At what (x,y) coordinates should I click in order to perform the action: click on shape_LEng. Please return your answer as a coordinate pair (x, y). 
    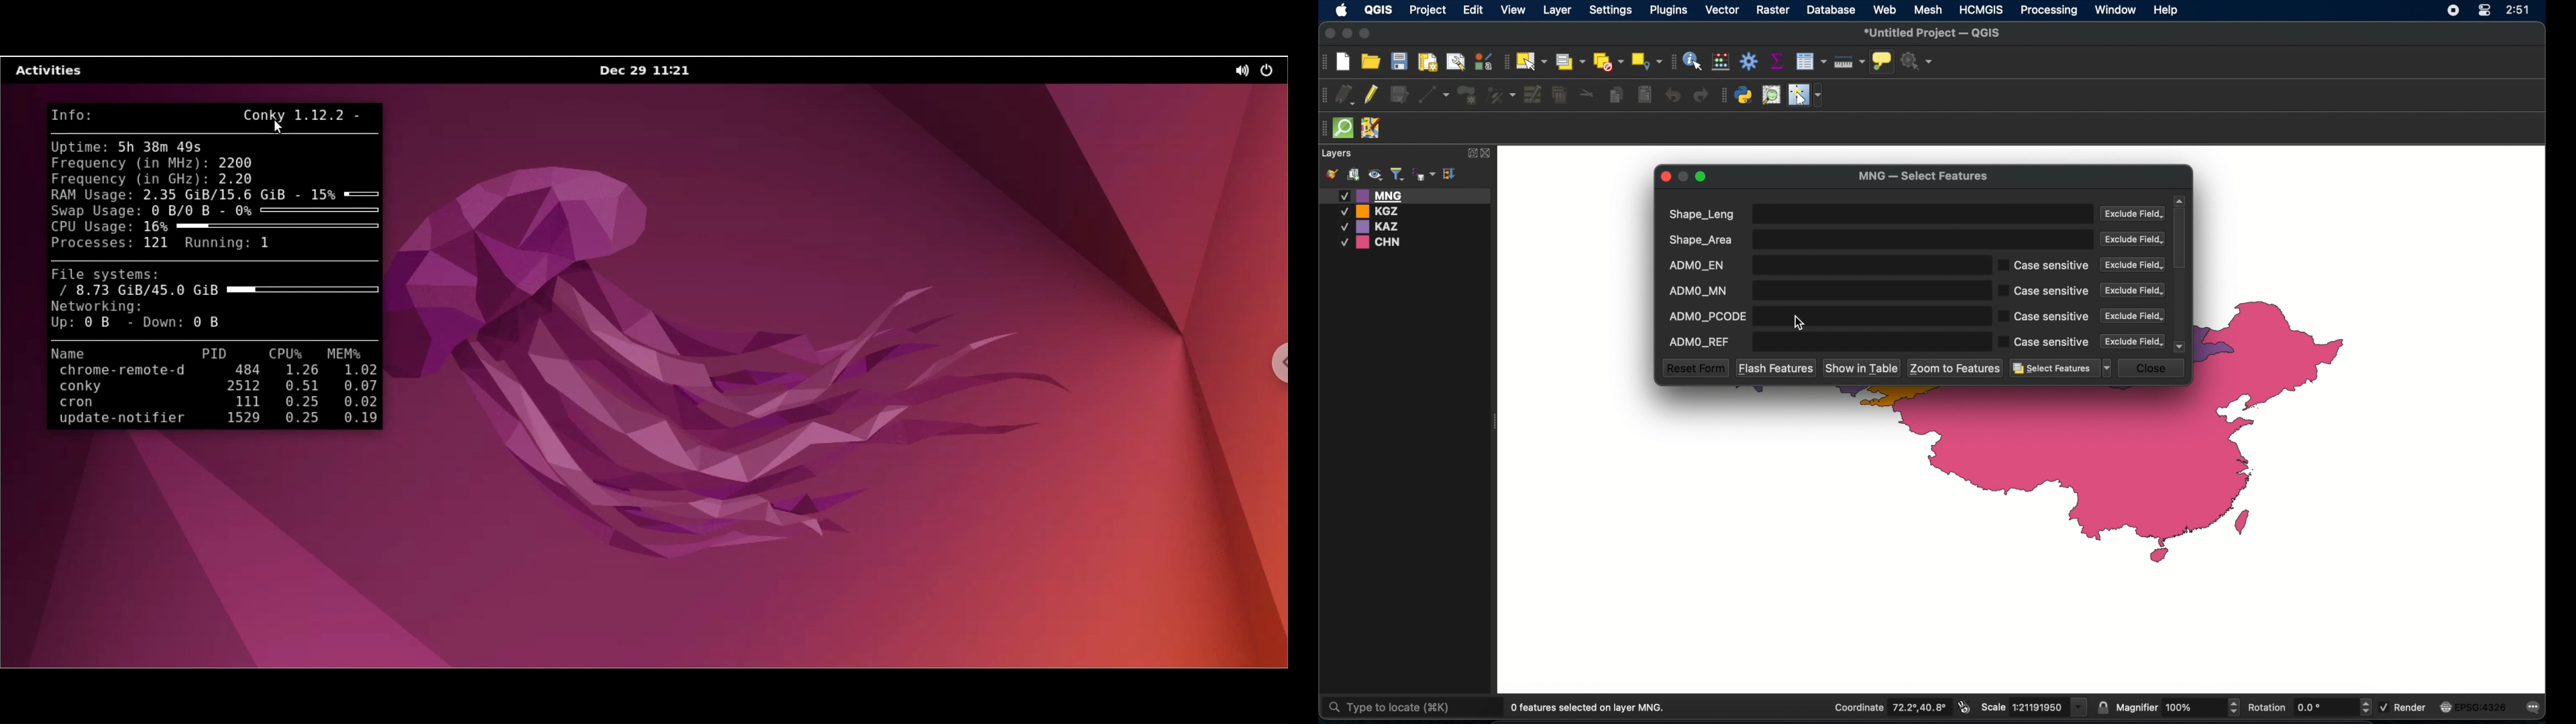
    Looking at the image, I should click on (1878, 214).